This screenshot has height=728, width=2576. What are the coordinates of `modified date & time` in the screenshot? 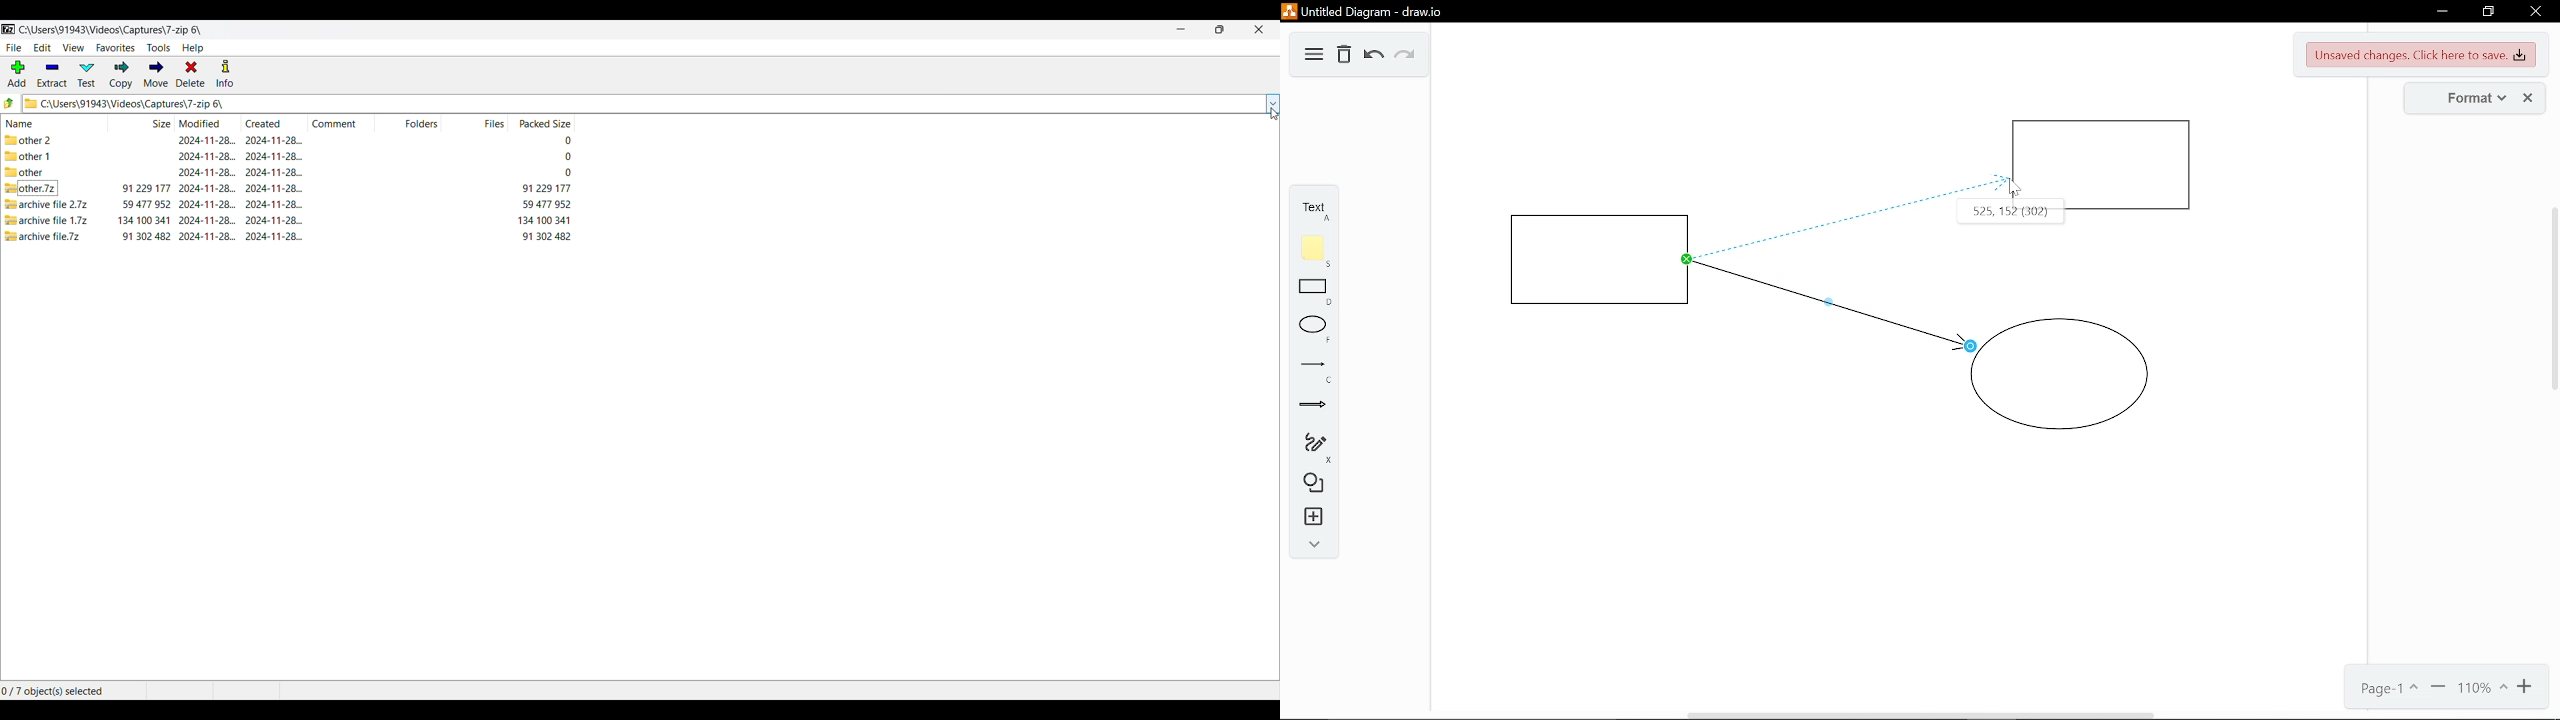 It's located at (207, 156).